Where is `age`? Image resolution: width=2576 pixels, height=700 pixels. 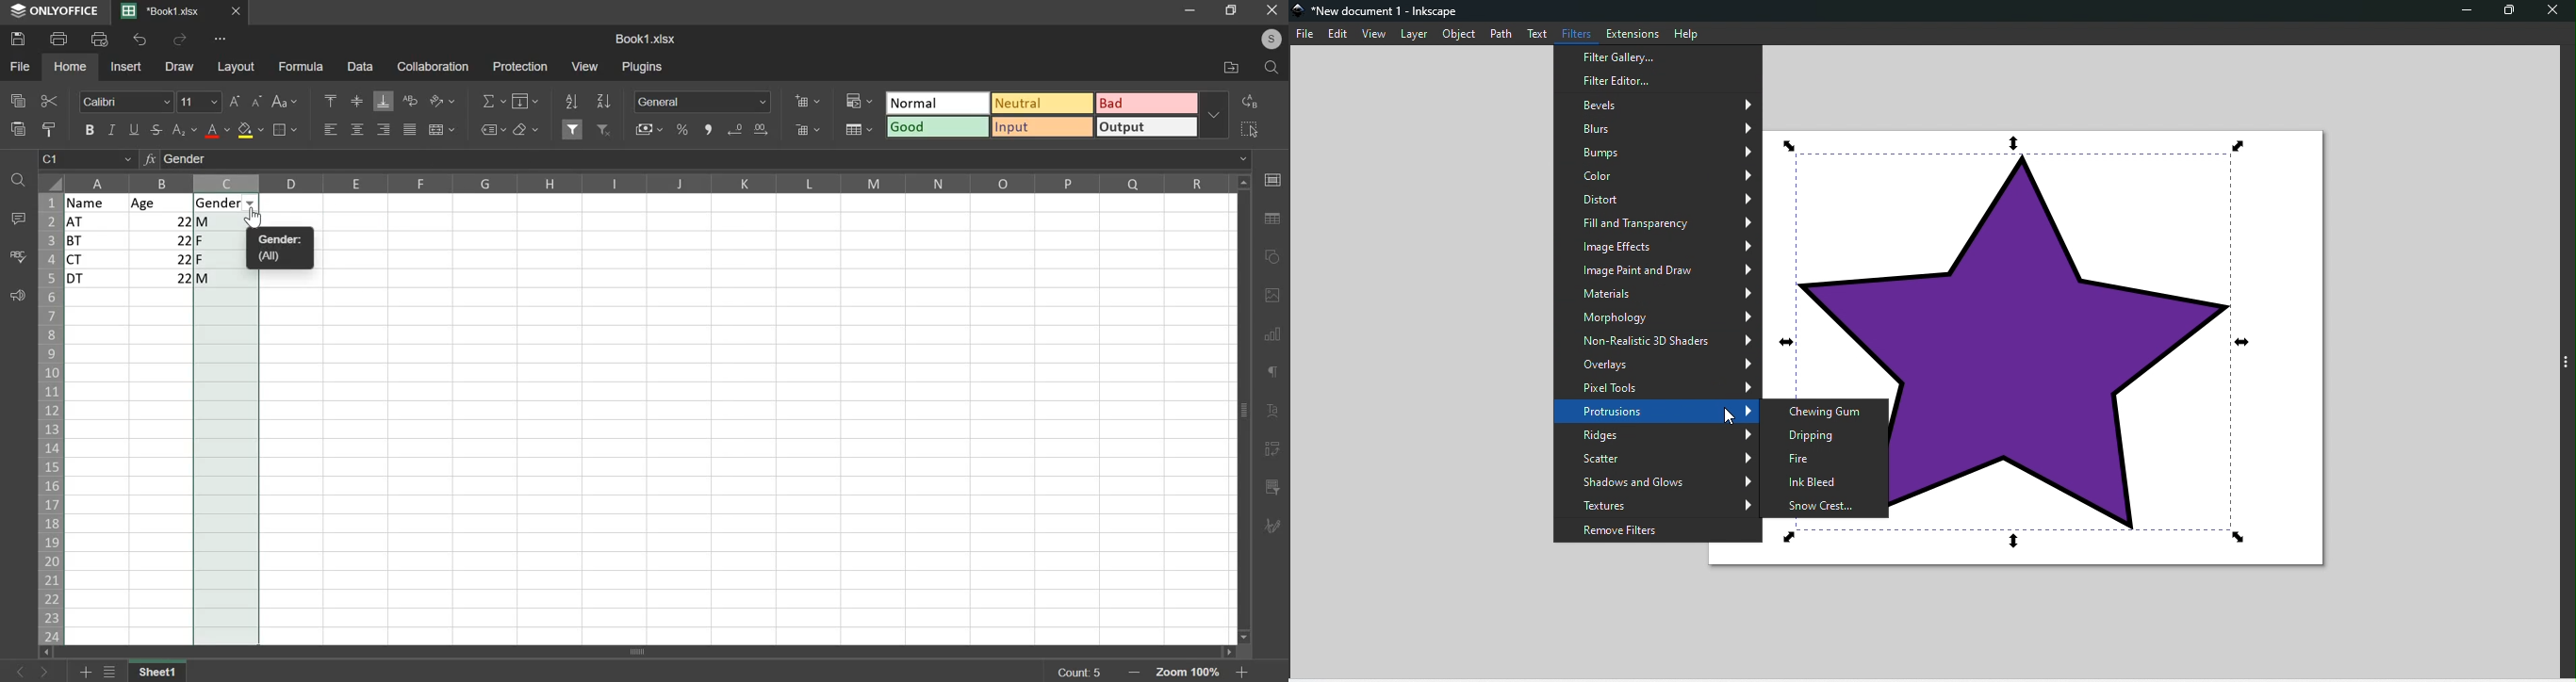 age is located at coordinates (162, 203).